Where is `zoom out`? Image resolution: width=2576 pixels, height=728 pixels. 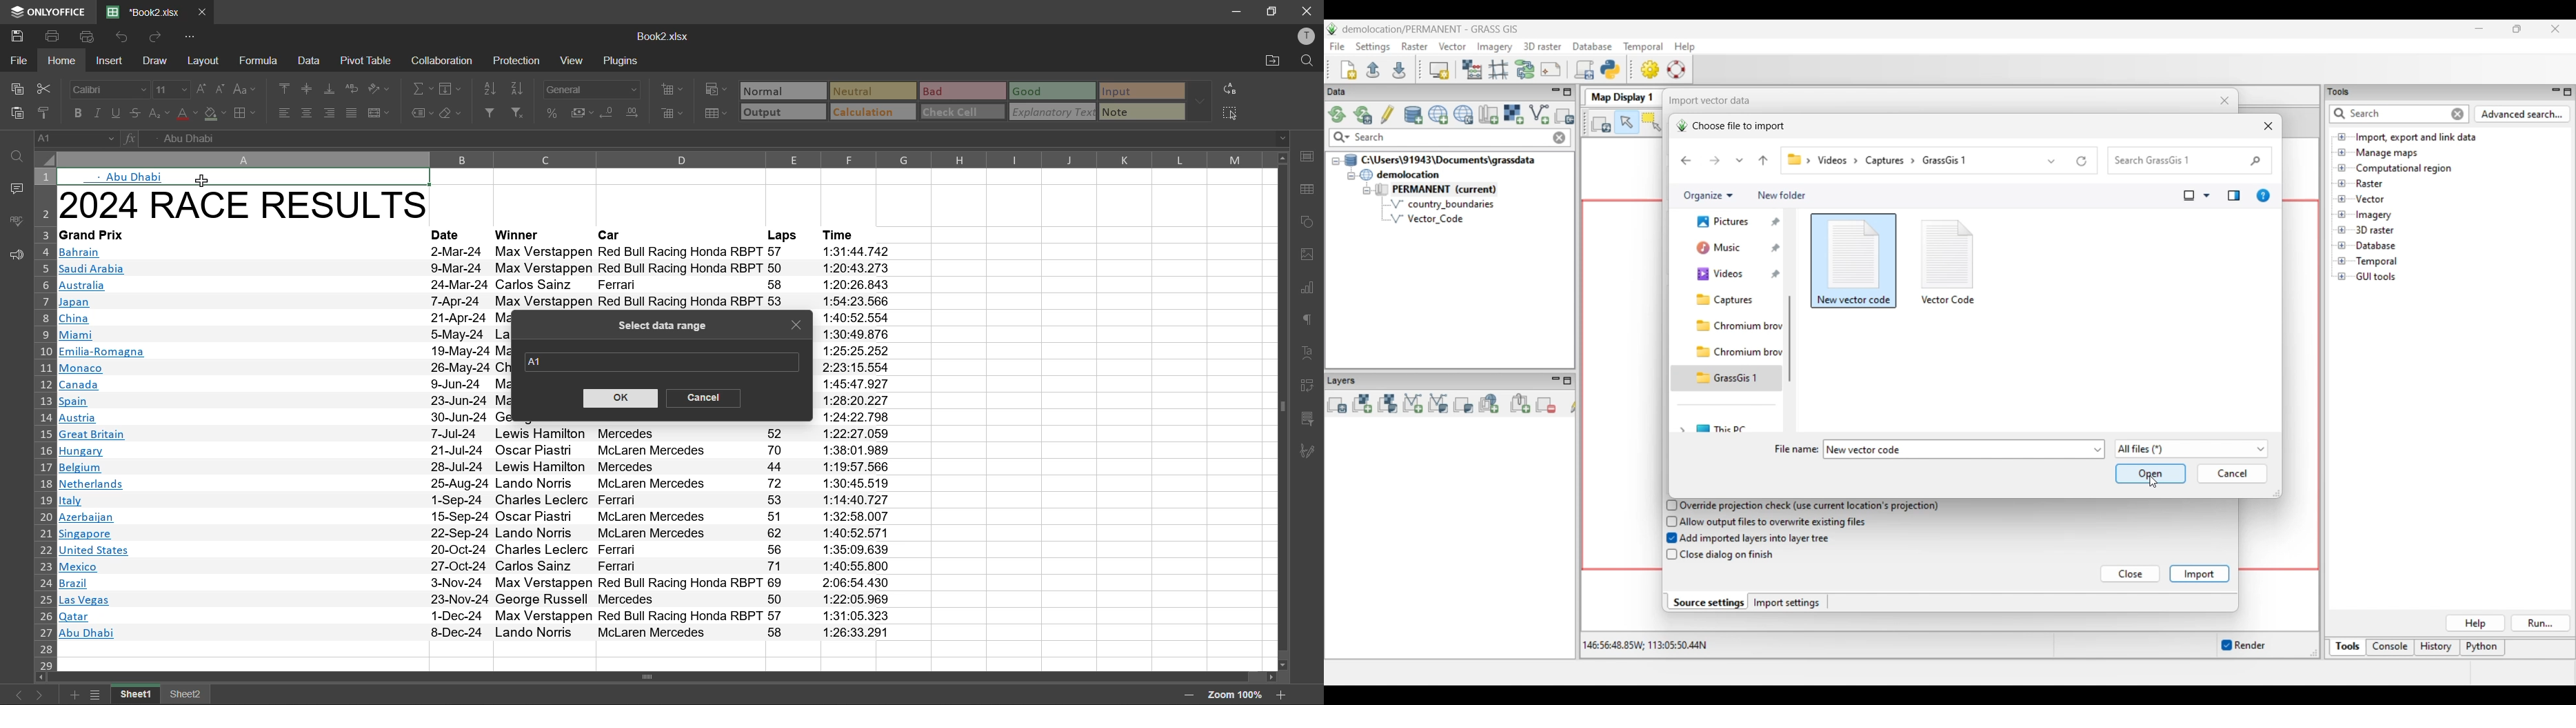
zoom out is located at coordinates (1187, 697).